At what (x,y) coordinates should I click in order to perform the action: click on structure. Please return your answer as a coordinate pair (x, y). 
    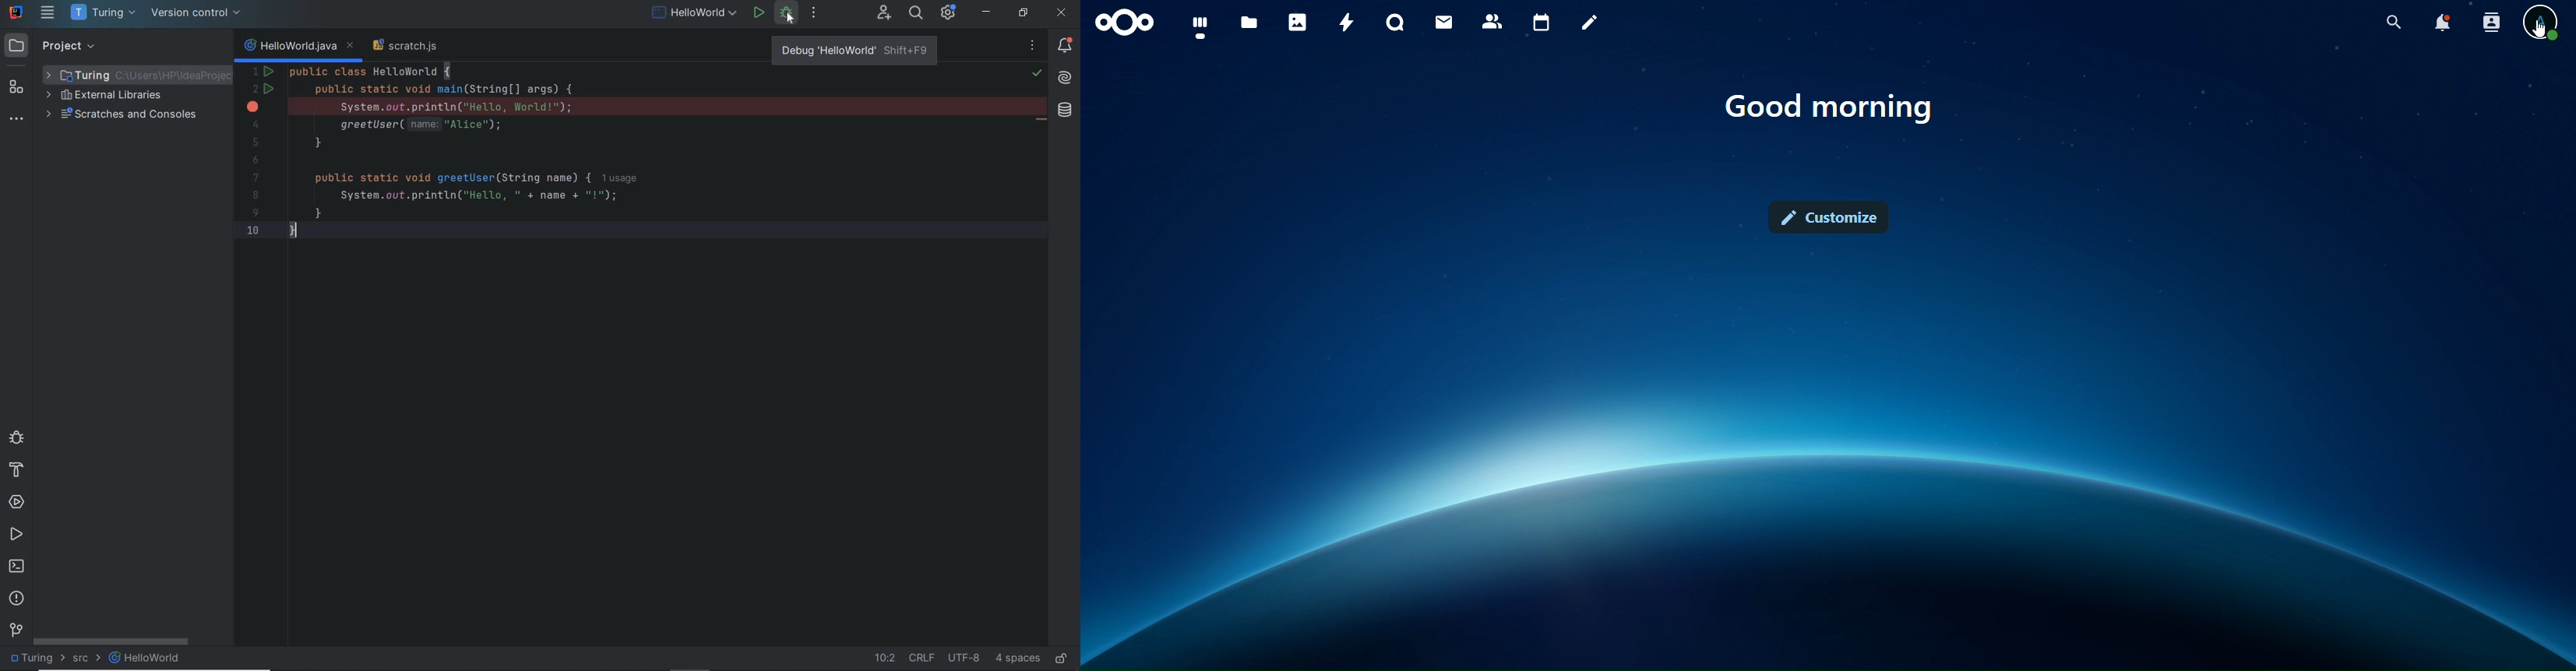
    Looking at the image, I should click on (17, 89).